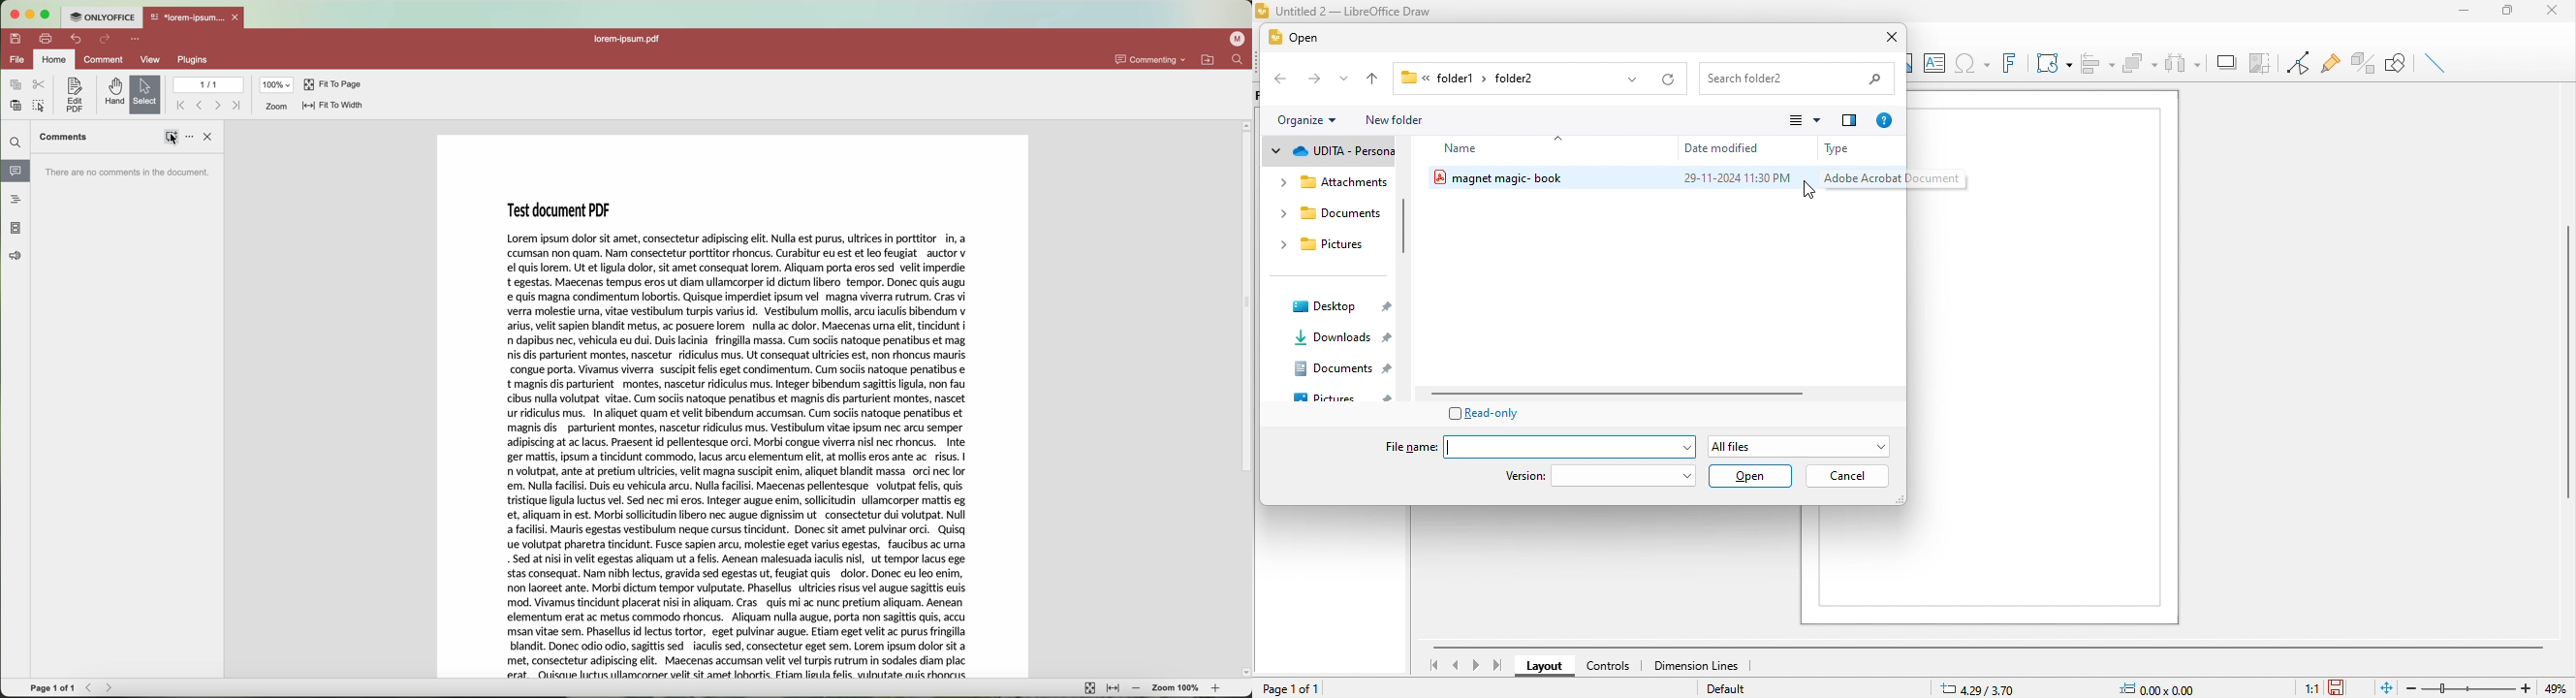  I want to click on toggle extrusion, so click(2363, 63).